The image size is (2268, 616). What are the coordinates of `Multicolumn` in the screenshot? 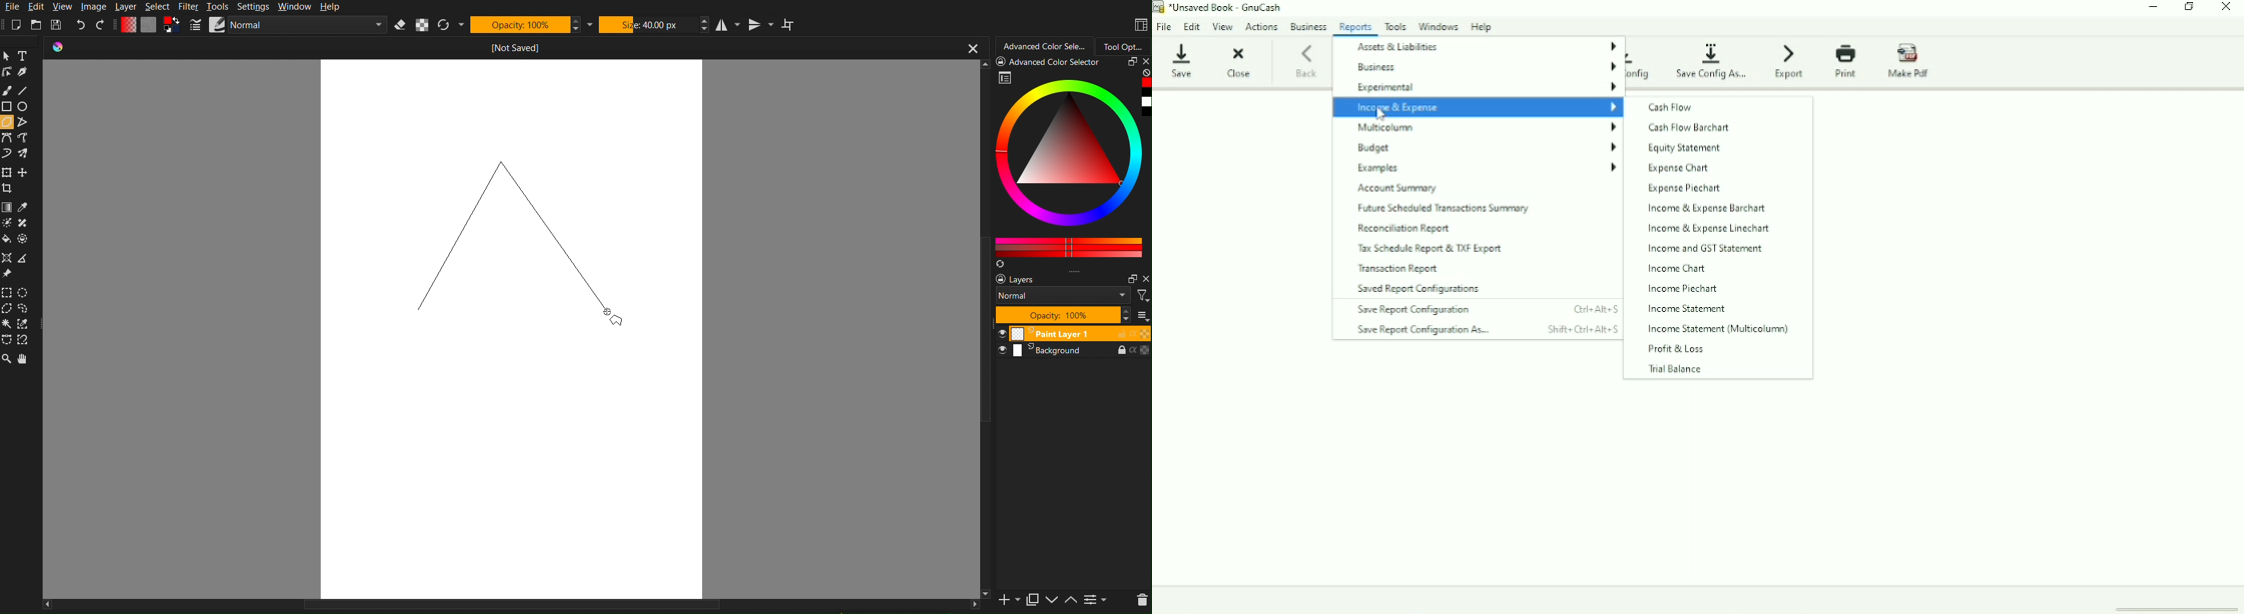 It's located at (1486, 126).